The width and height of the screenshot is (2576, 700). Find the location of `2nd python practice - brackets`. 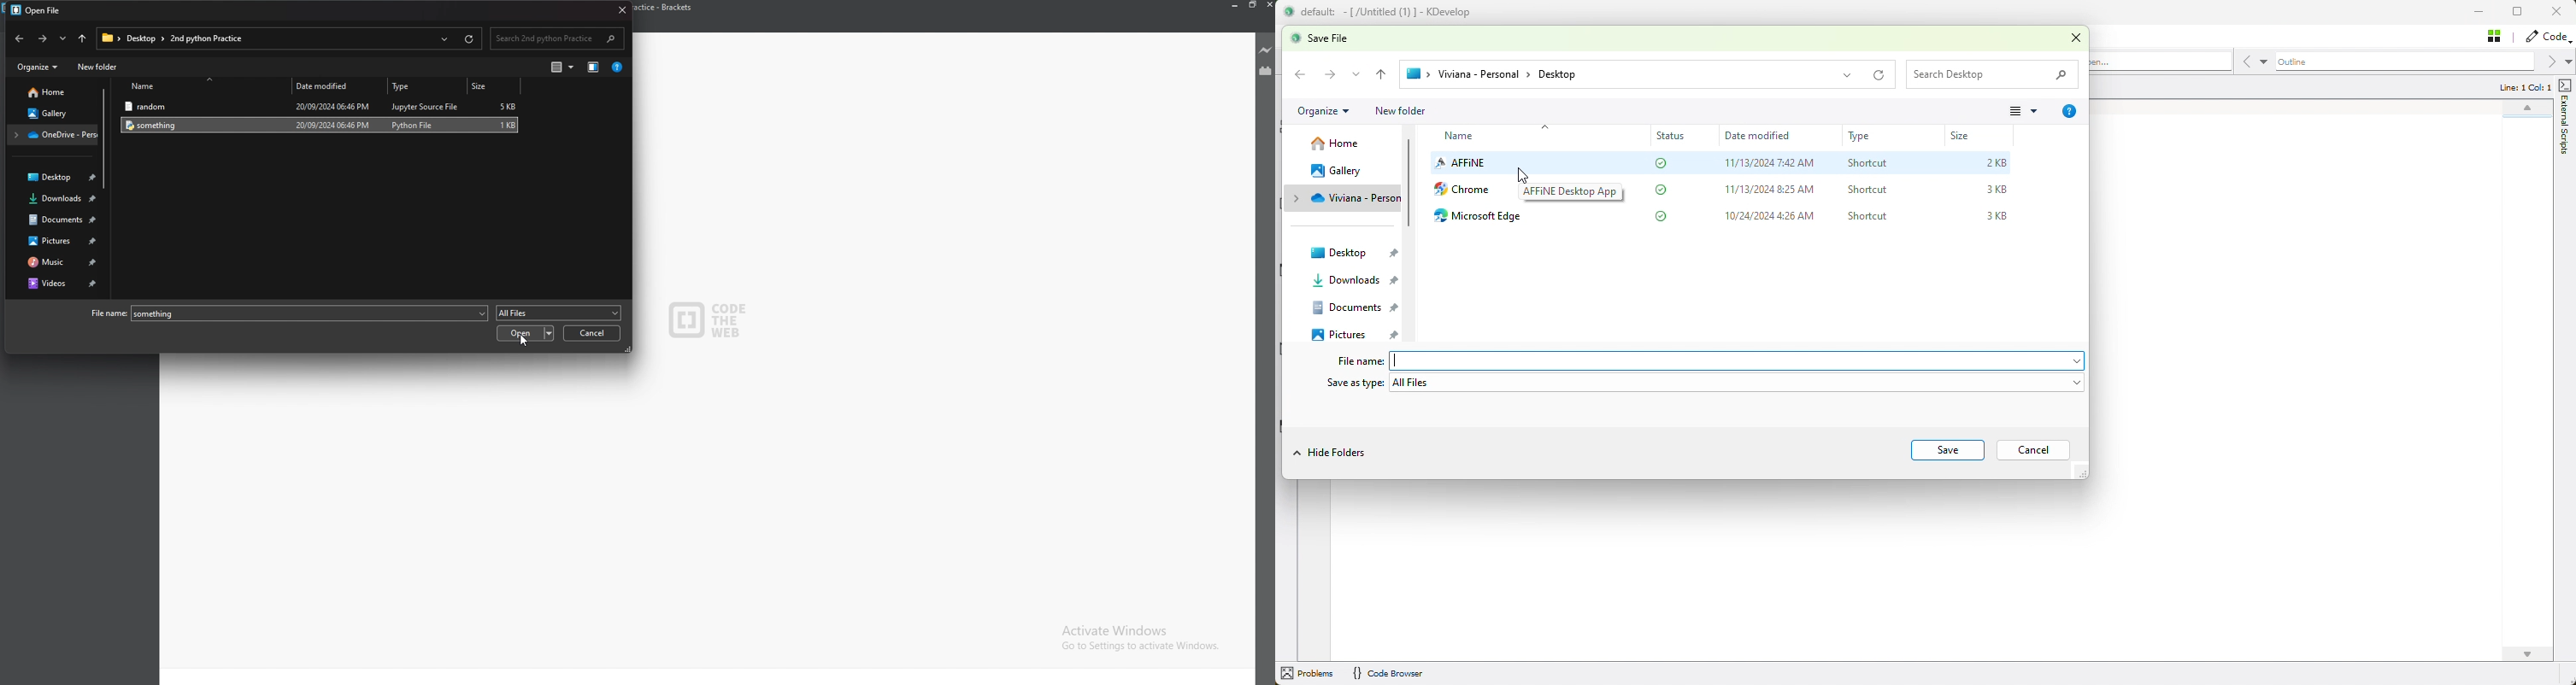

2nd python practice - brackets is located at coordinates (670, 8).